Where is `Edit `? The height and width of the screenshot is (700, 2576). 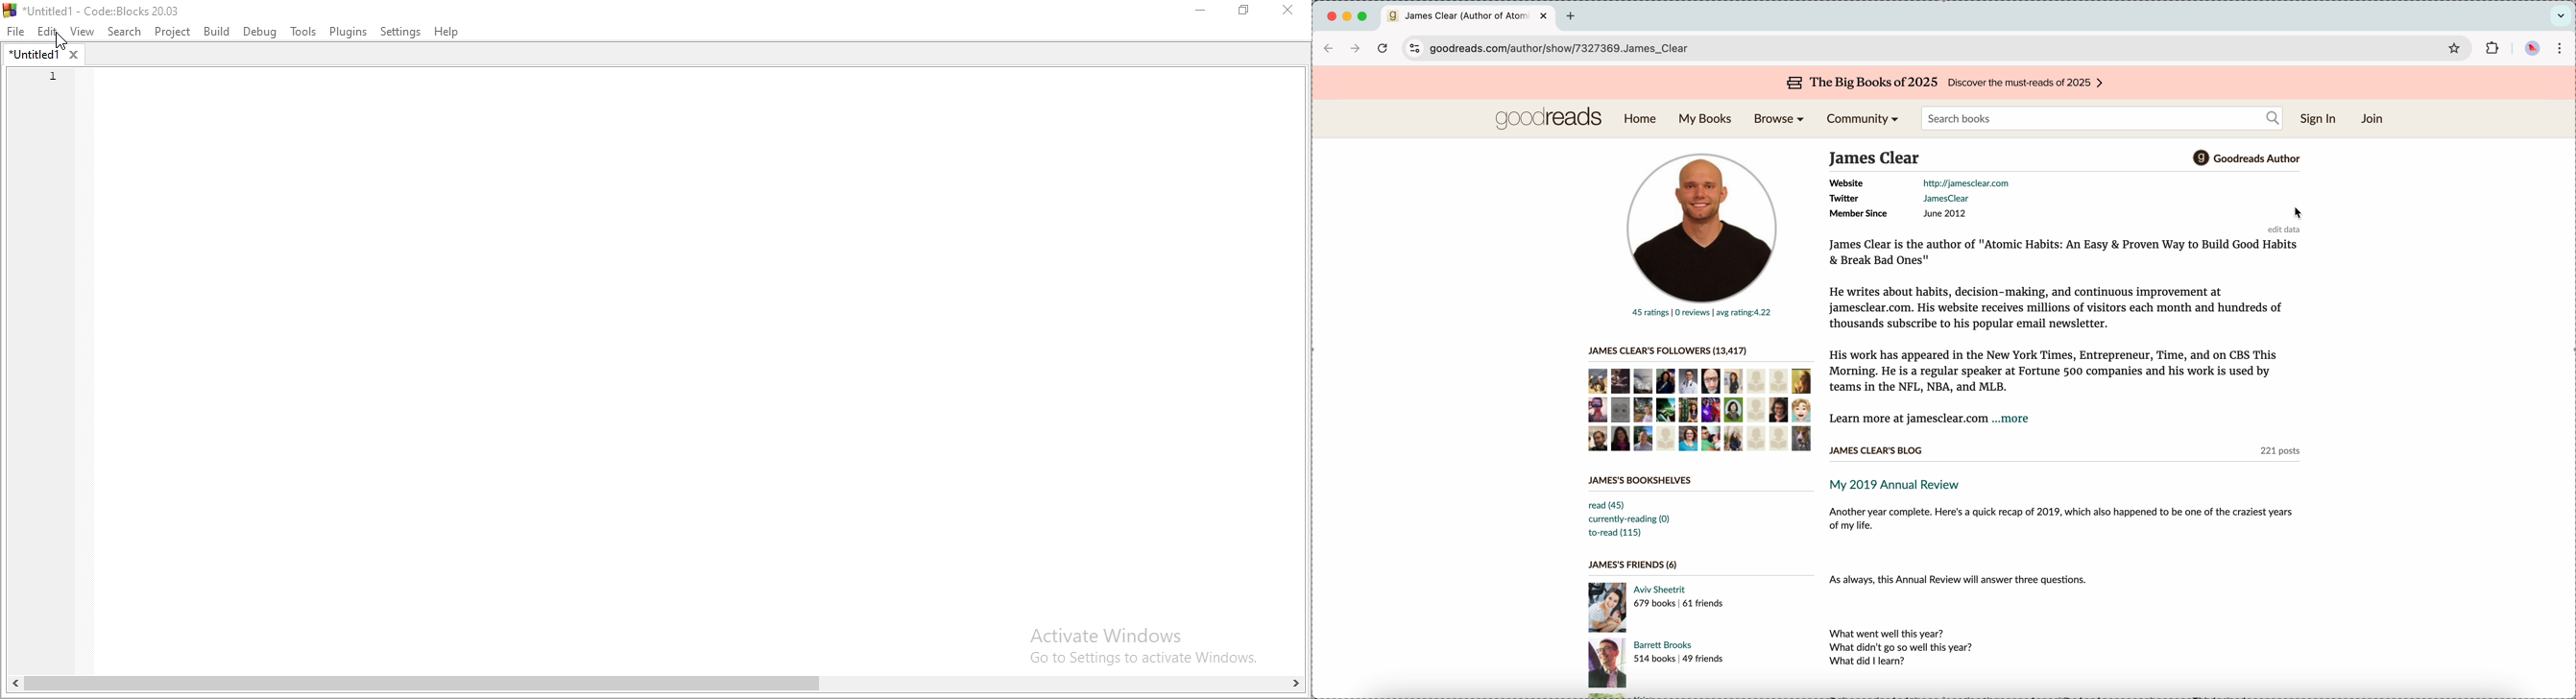 Edit  is located at coordinates (46, 32).